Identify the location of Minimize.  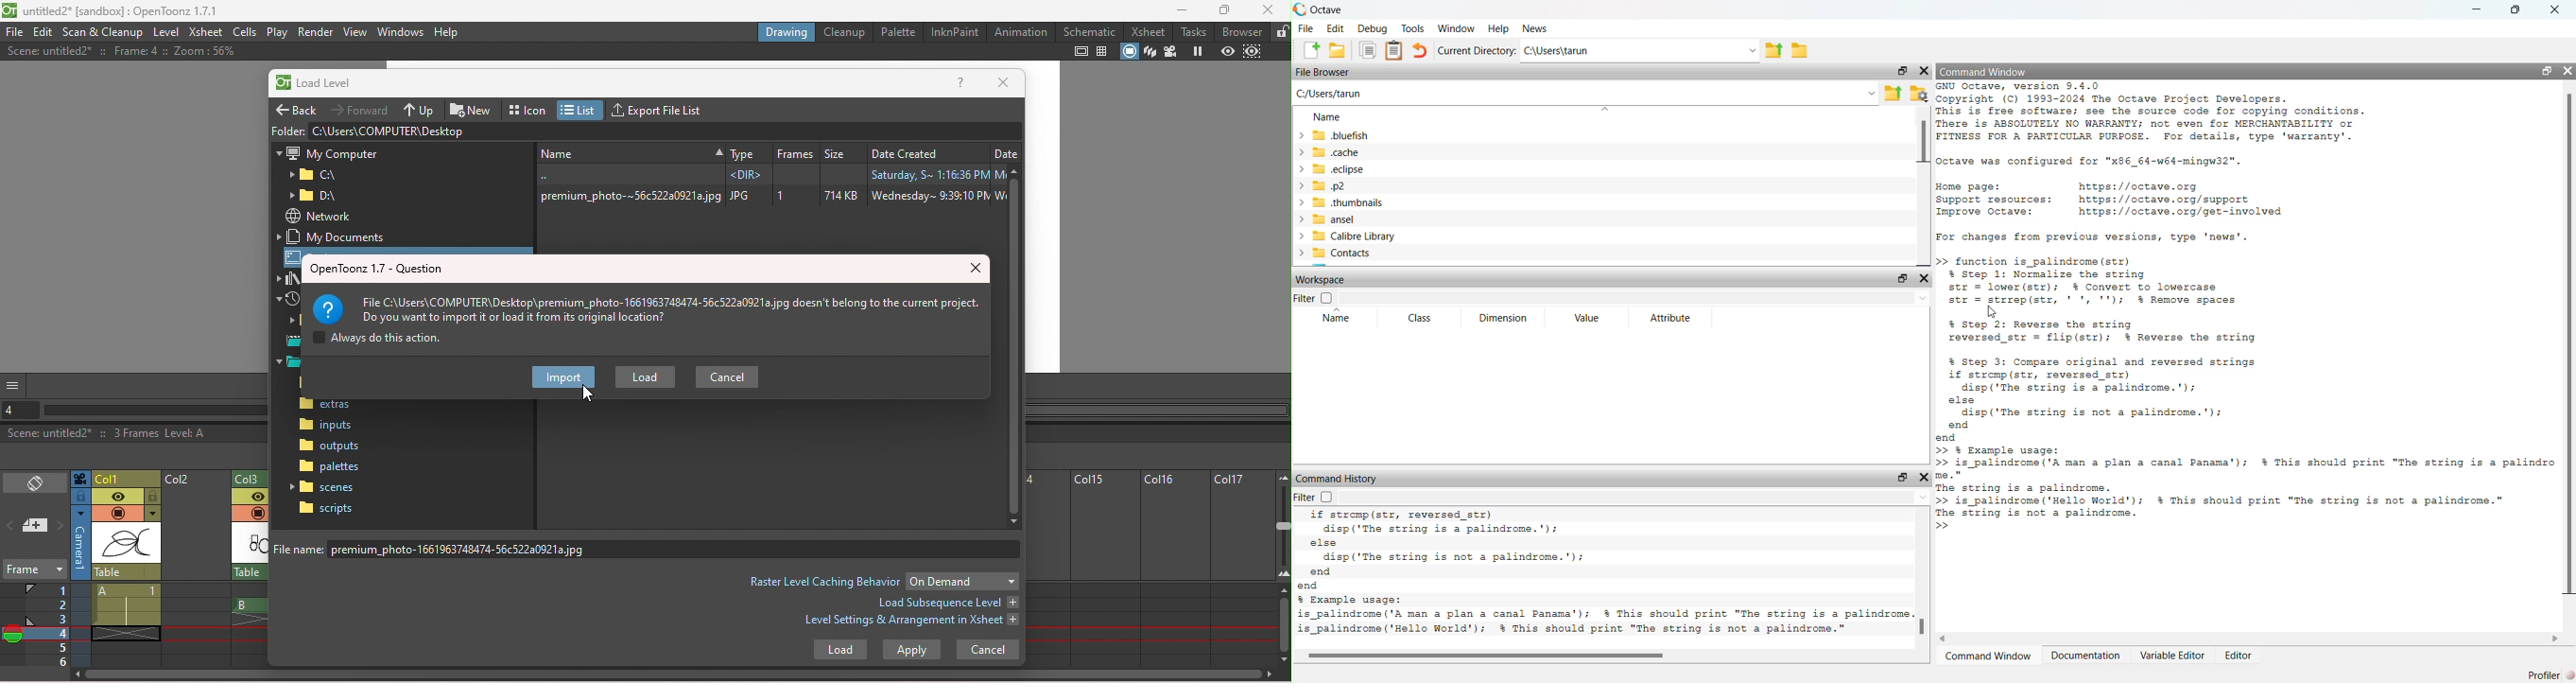
(1182, 9).